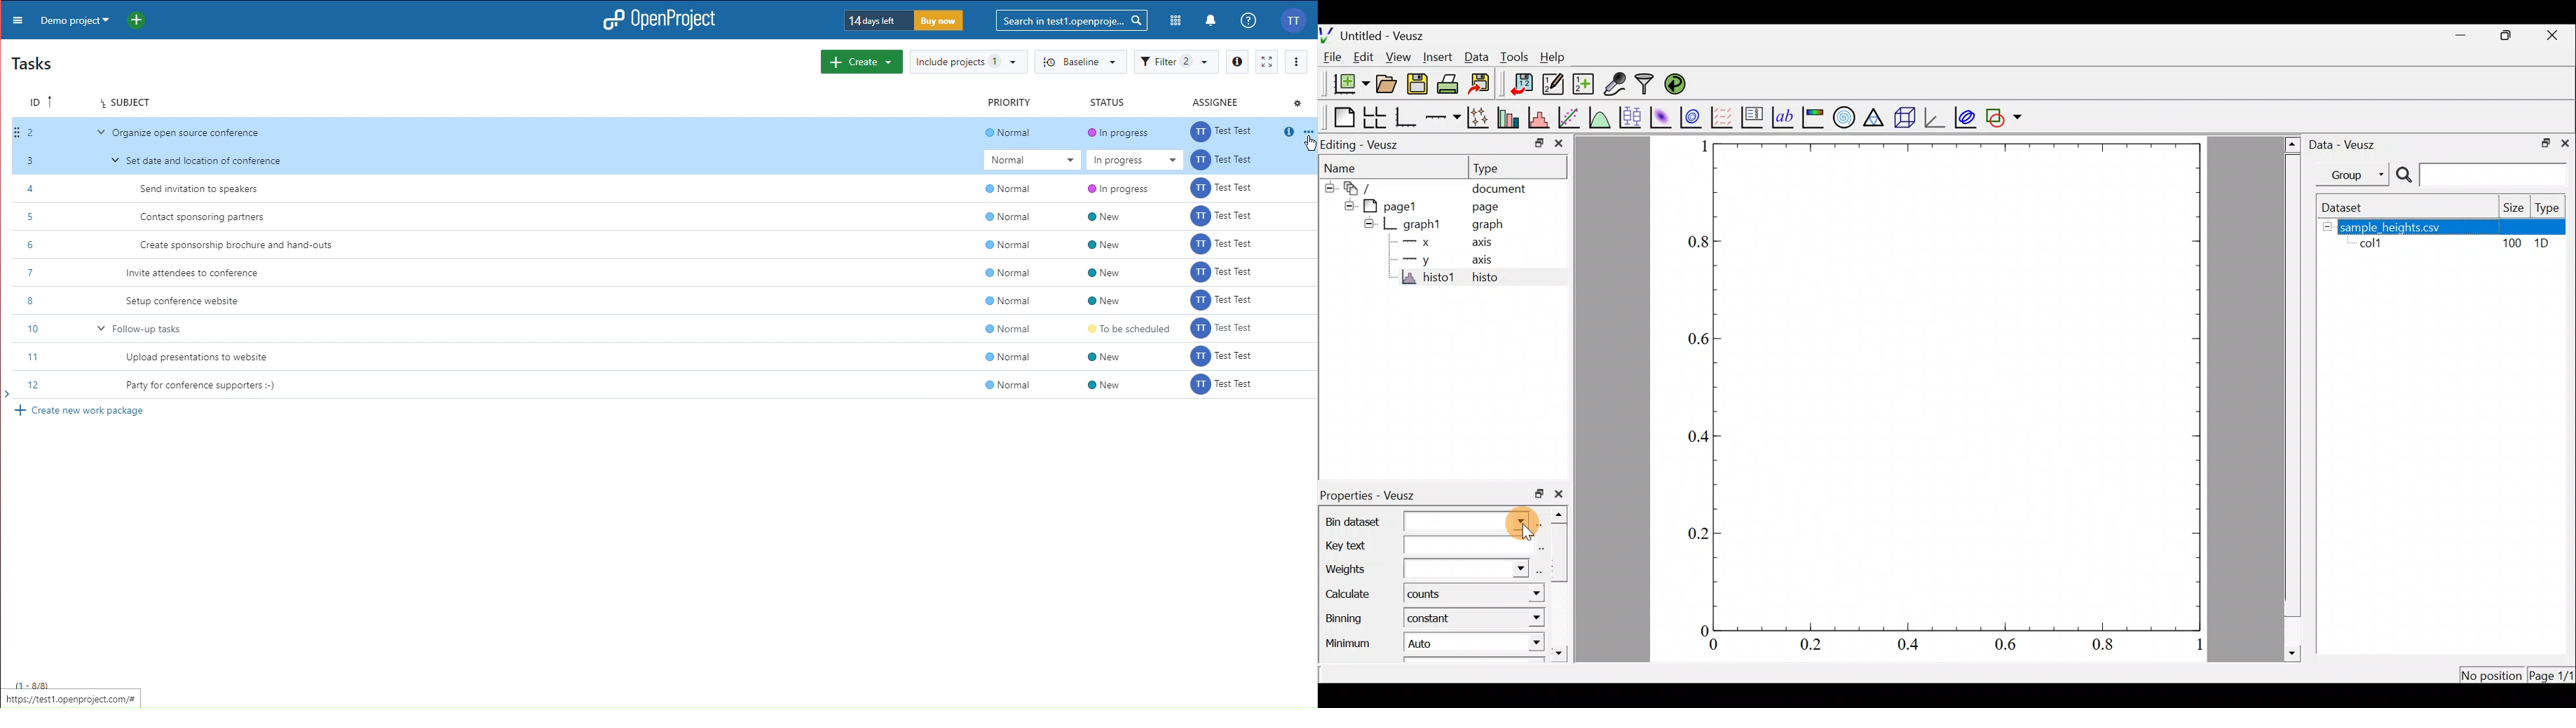 The image size is (2576, 728). I want to click on 0.2, so click(1690, 534).